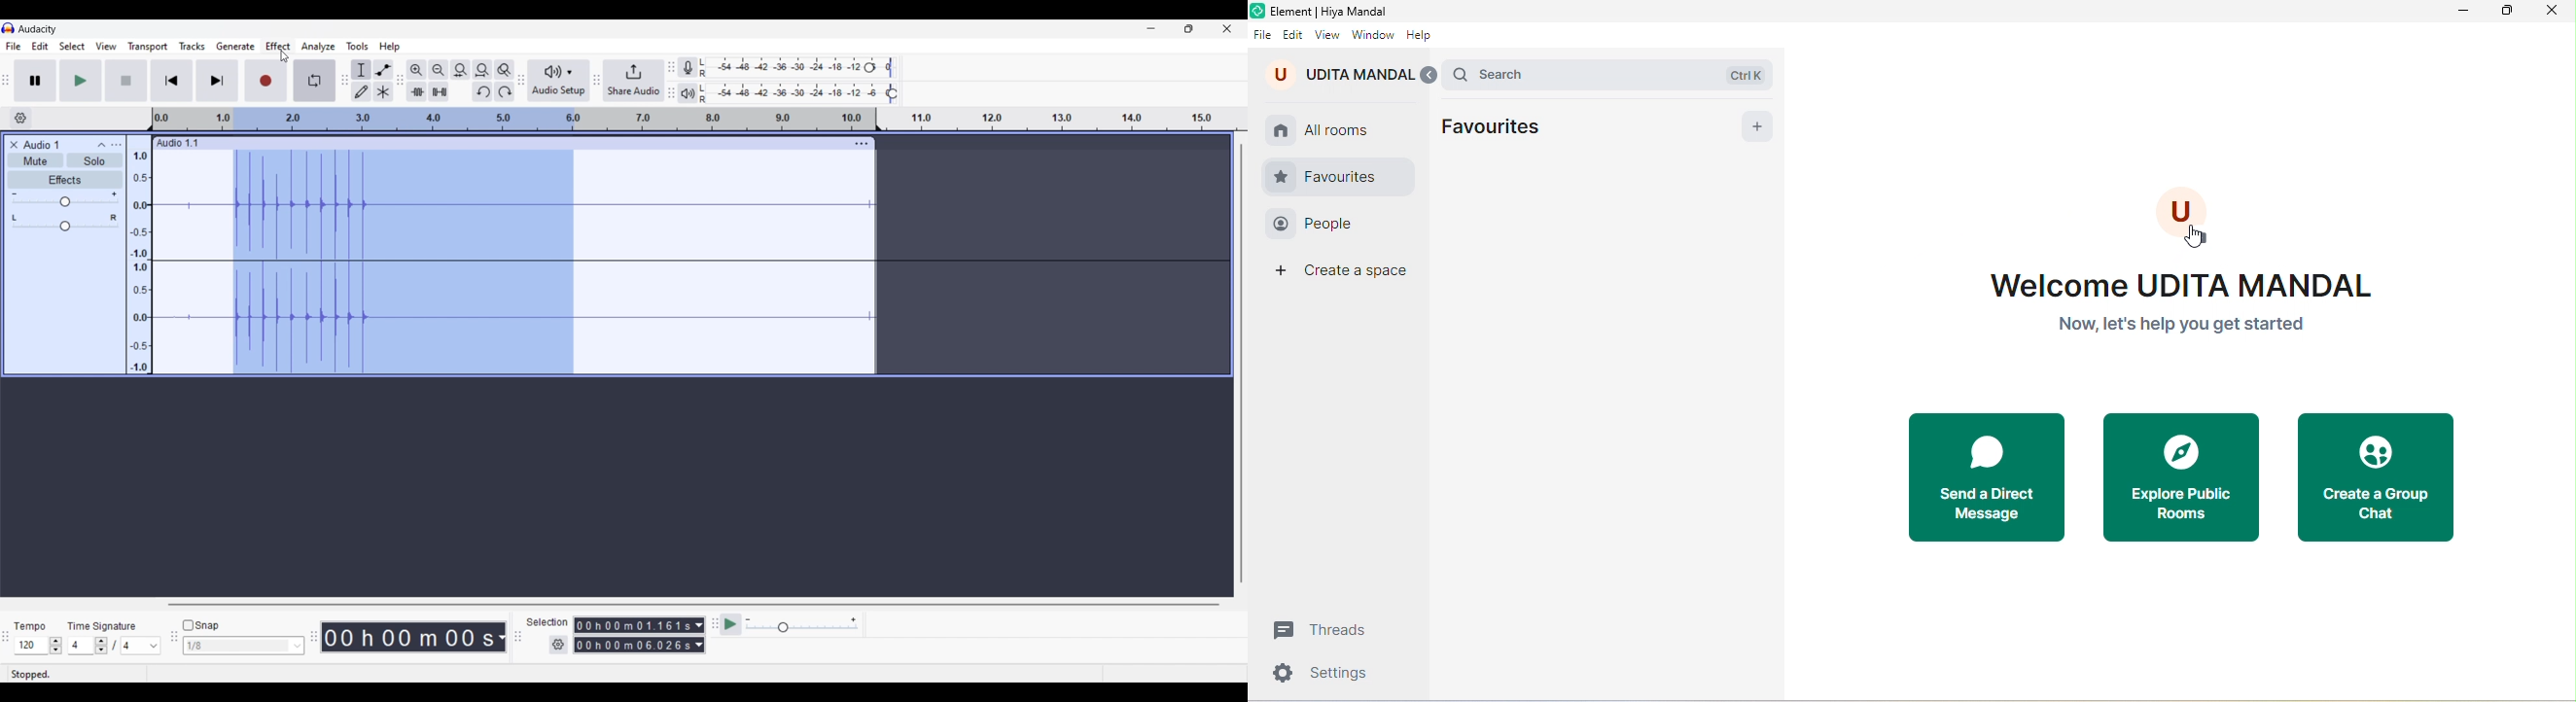 The height and width of the screenshot is (728, 2576). What do you see at coordinates (1613, 73) in the screenshot?
I see `search` at bounding box center [1613, 73].